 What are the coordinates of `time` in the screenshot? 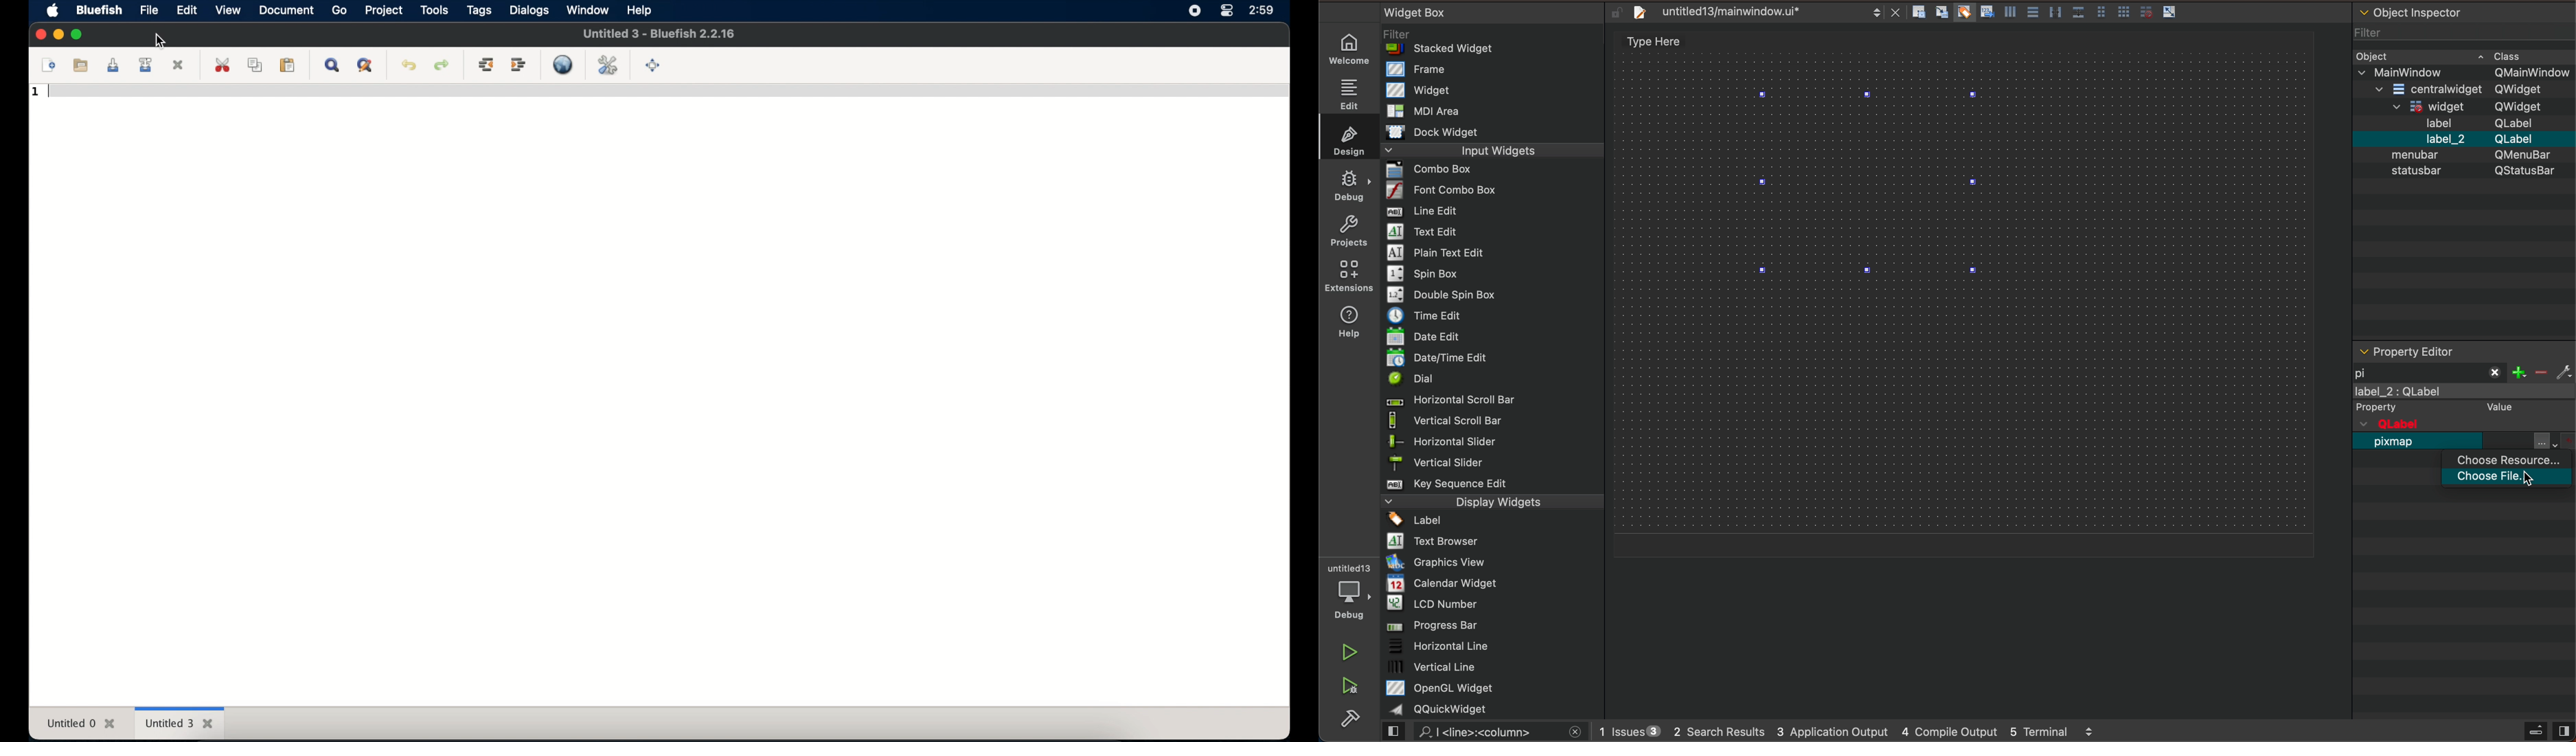 It's located at (1262, 10).